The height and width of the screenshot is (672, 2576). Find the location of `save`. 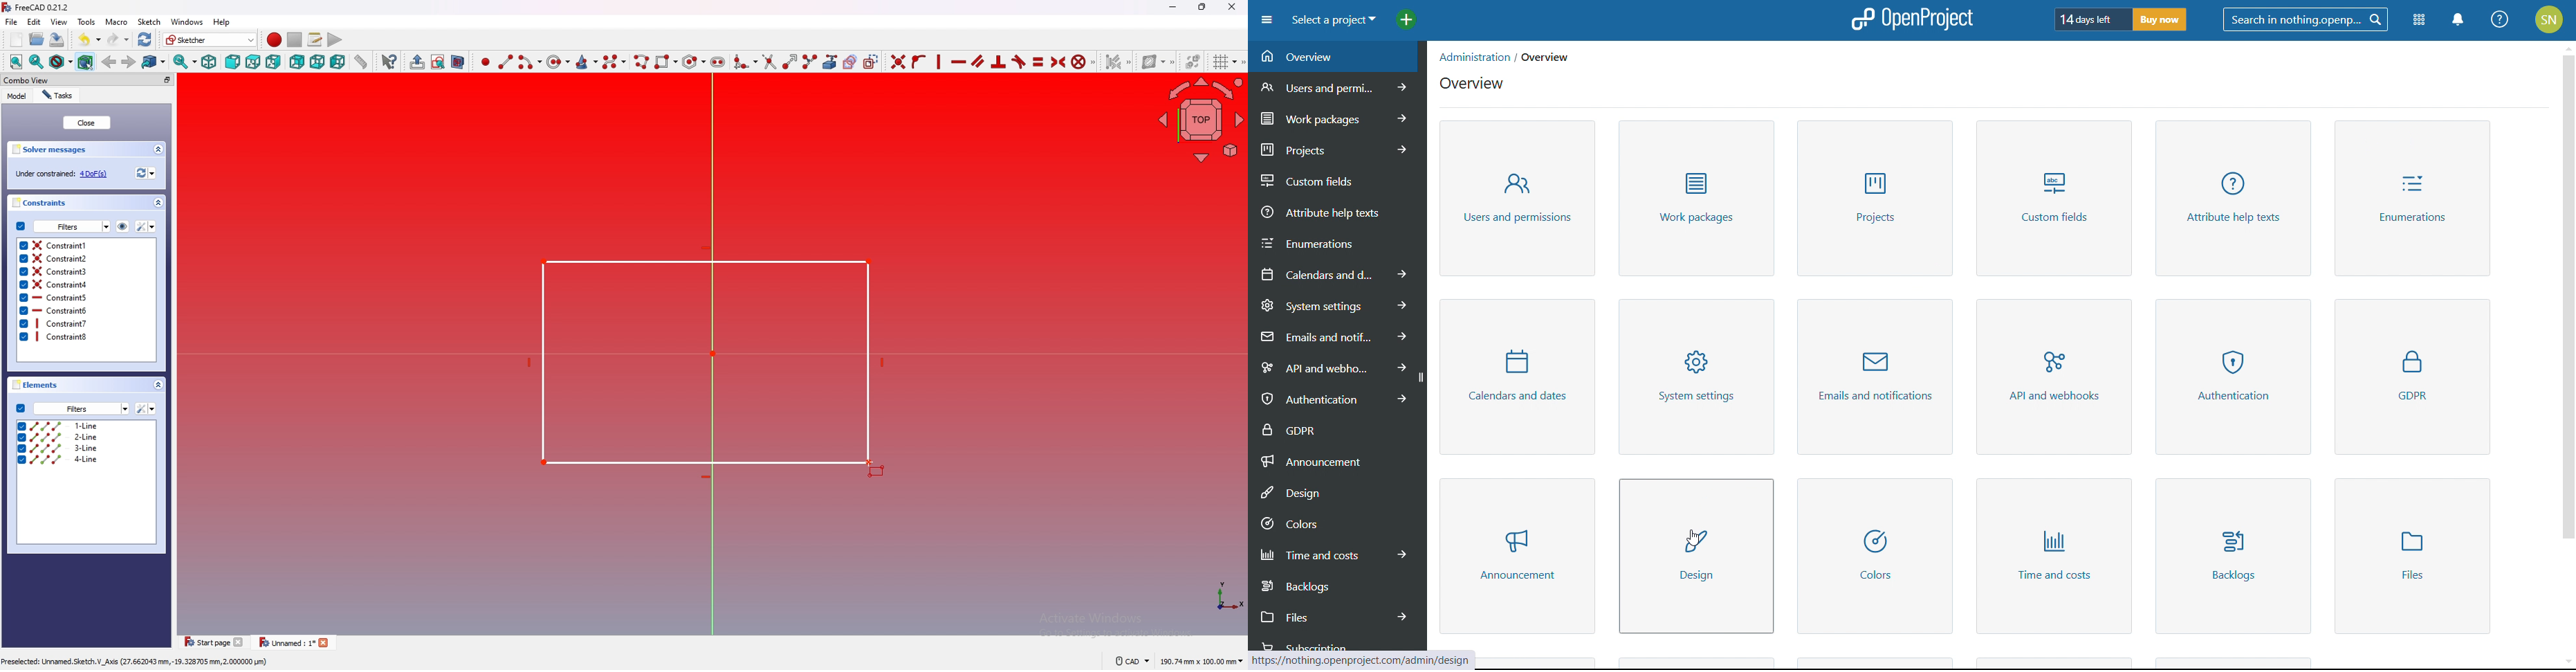

save is located at coordinates (58, 40).